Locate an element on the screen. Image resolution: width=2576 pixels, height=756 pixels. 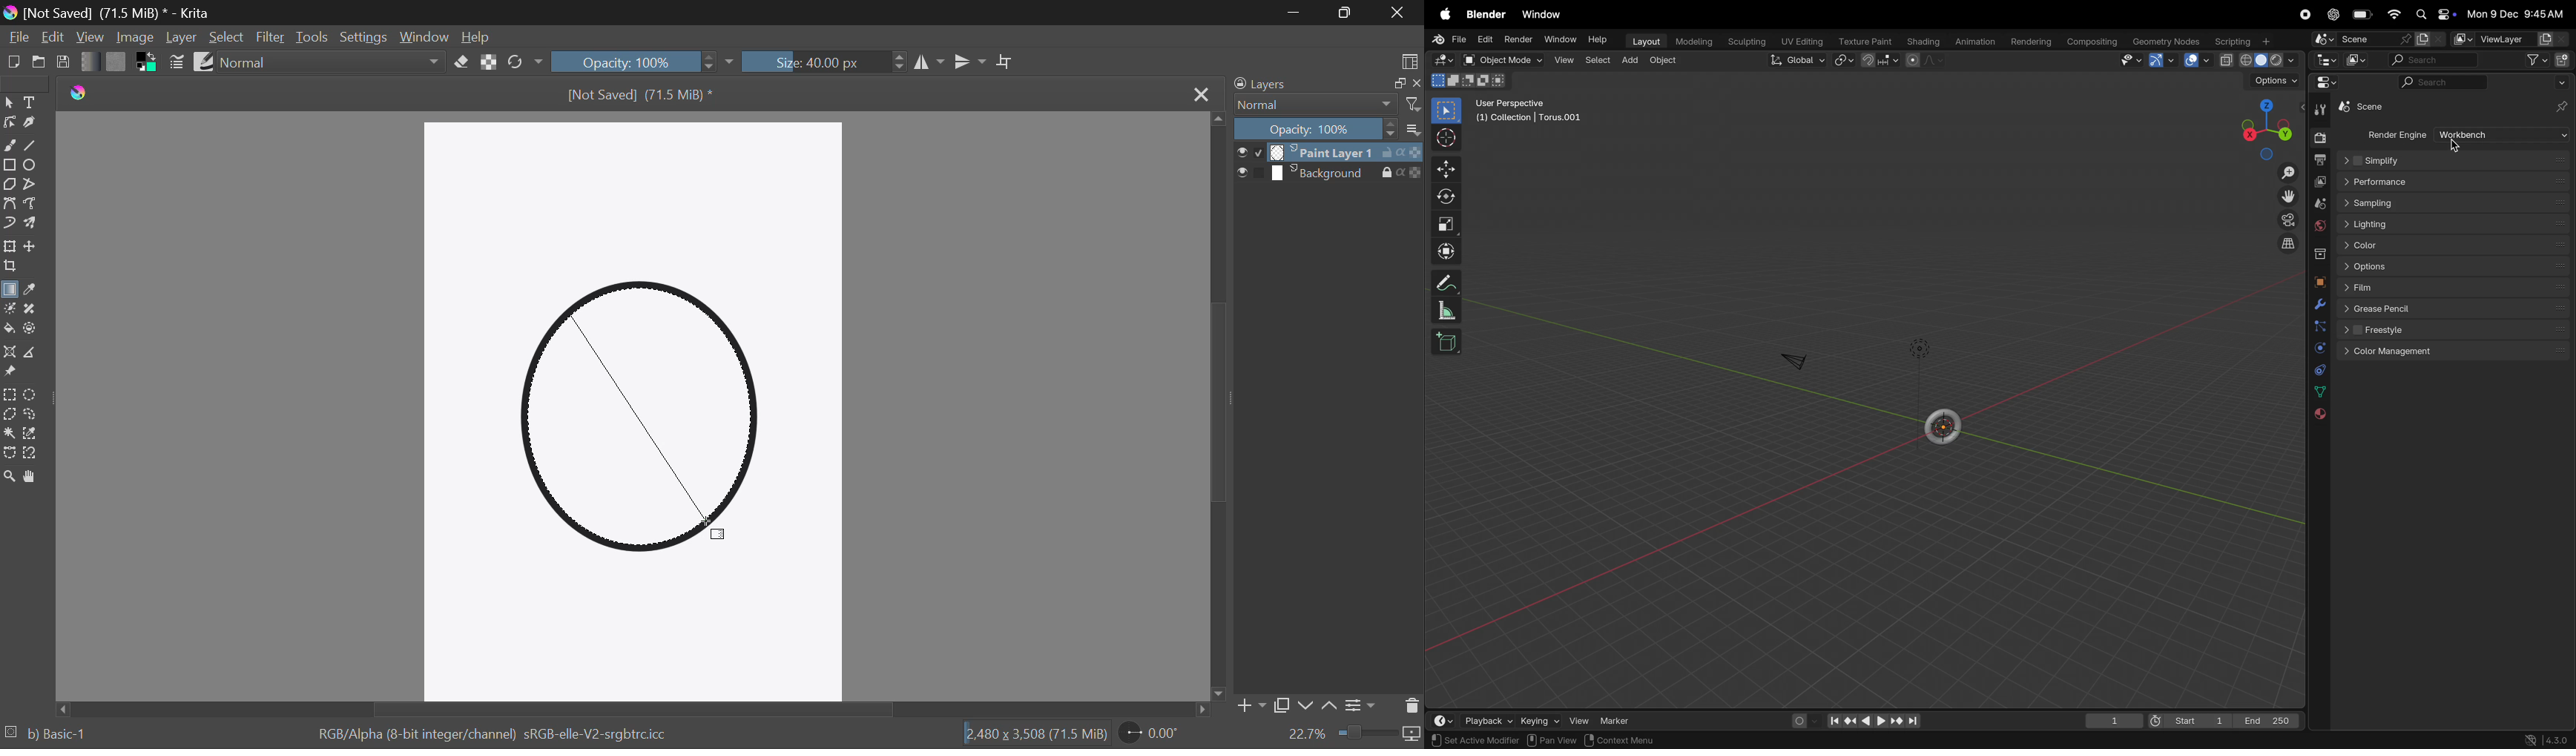
physics is located at coordinates (2317, 348).